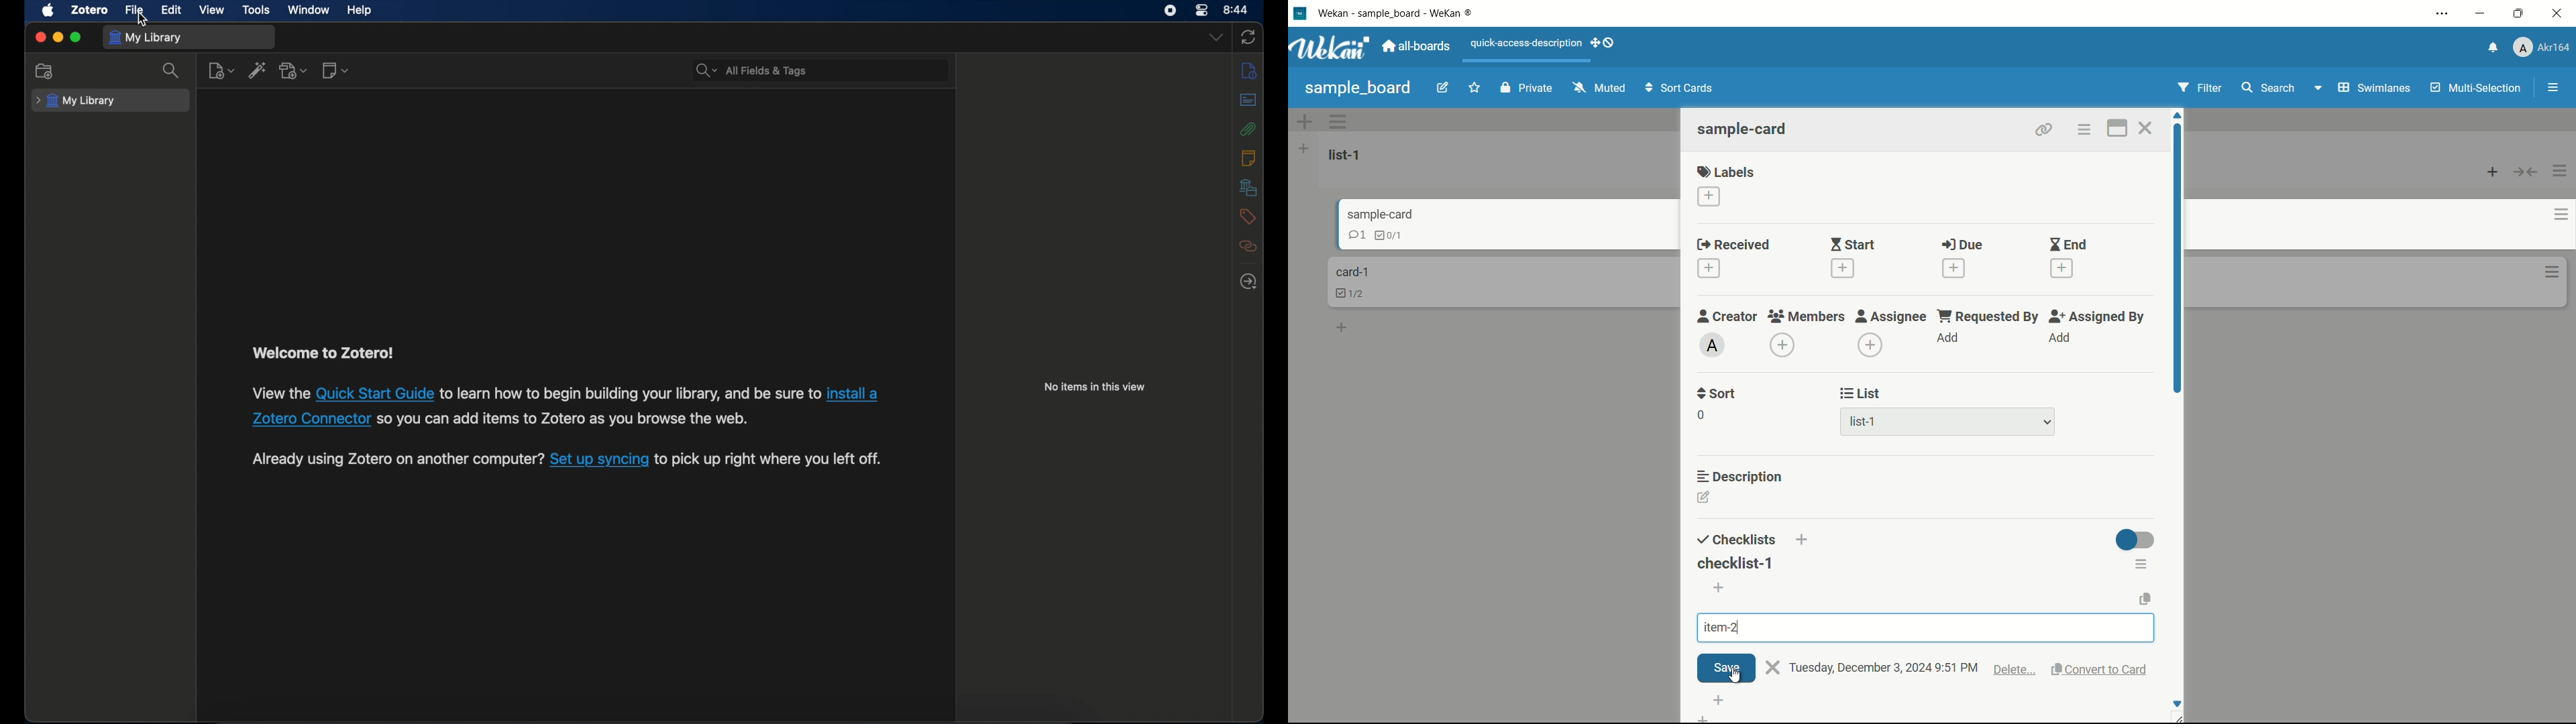  What do you see at coordinates (1709, 196) in the screenshot?
I see `add label` at bounding box center [1709, 196].